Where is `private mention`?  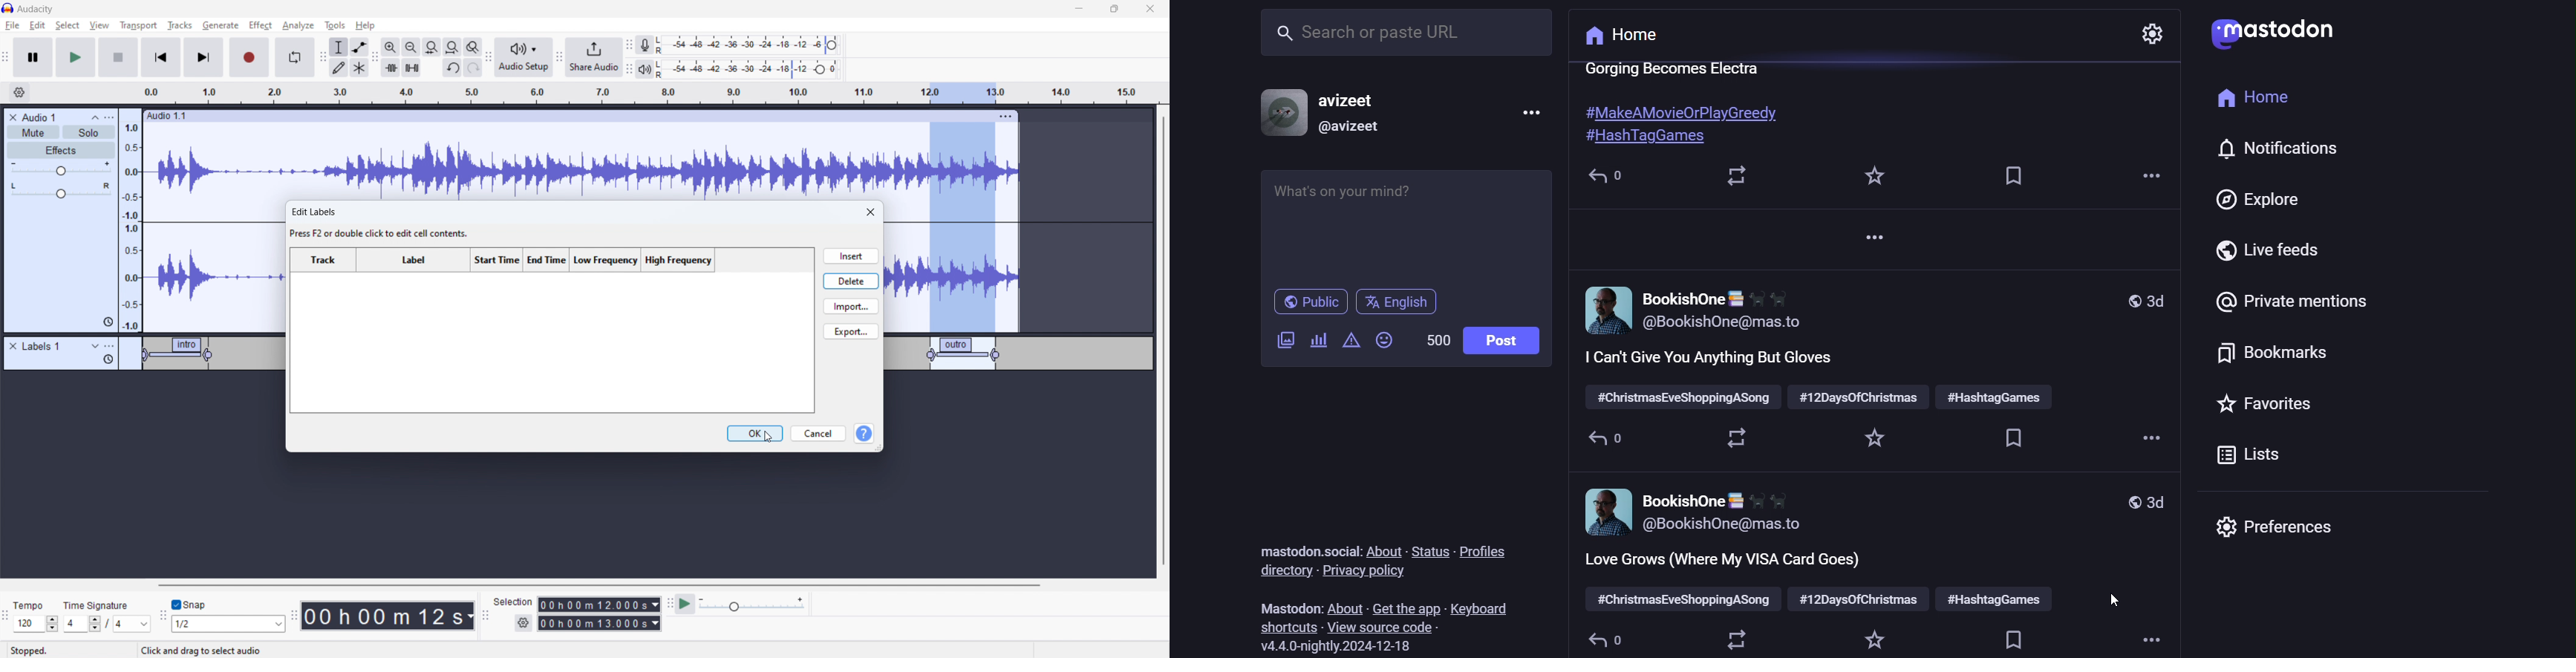
private mention is located at coordinates (2295, 300).